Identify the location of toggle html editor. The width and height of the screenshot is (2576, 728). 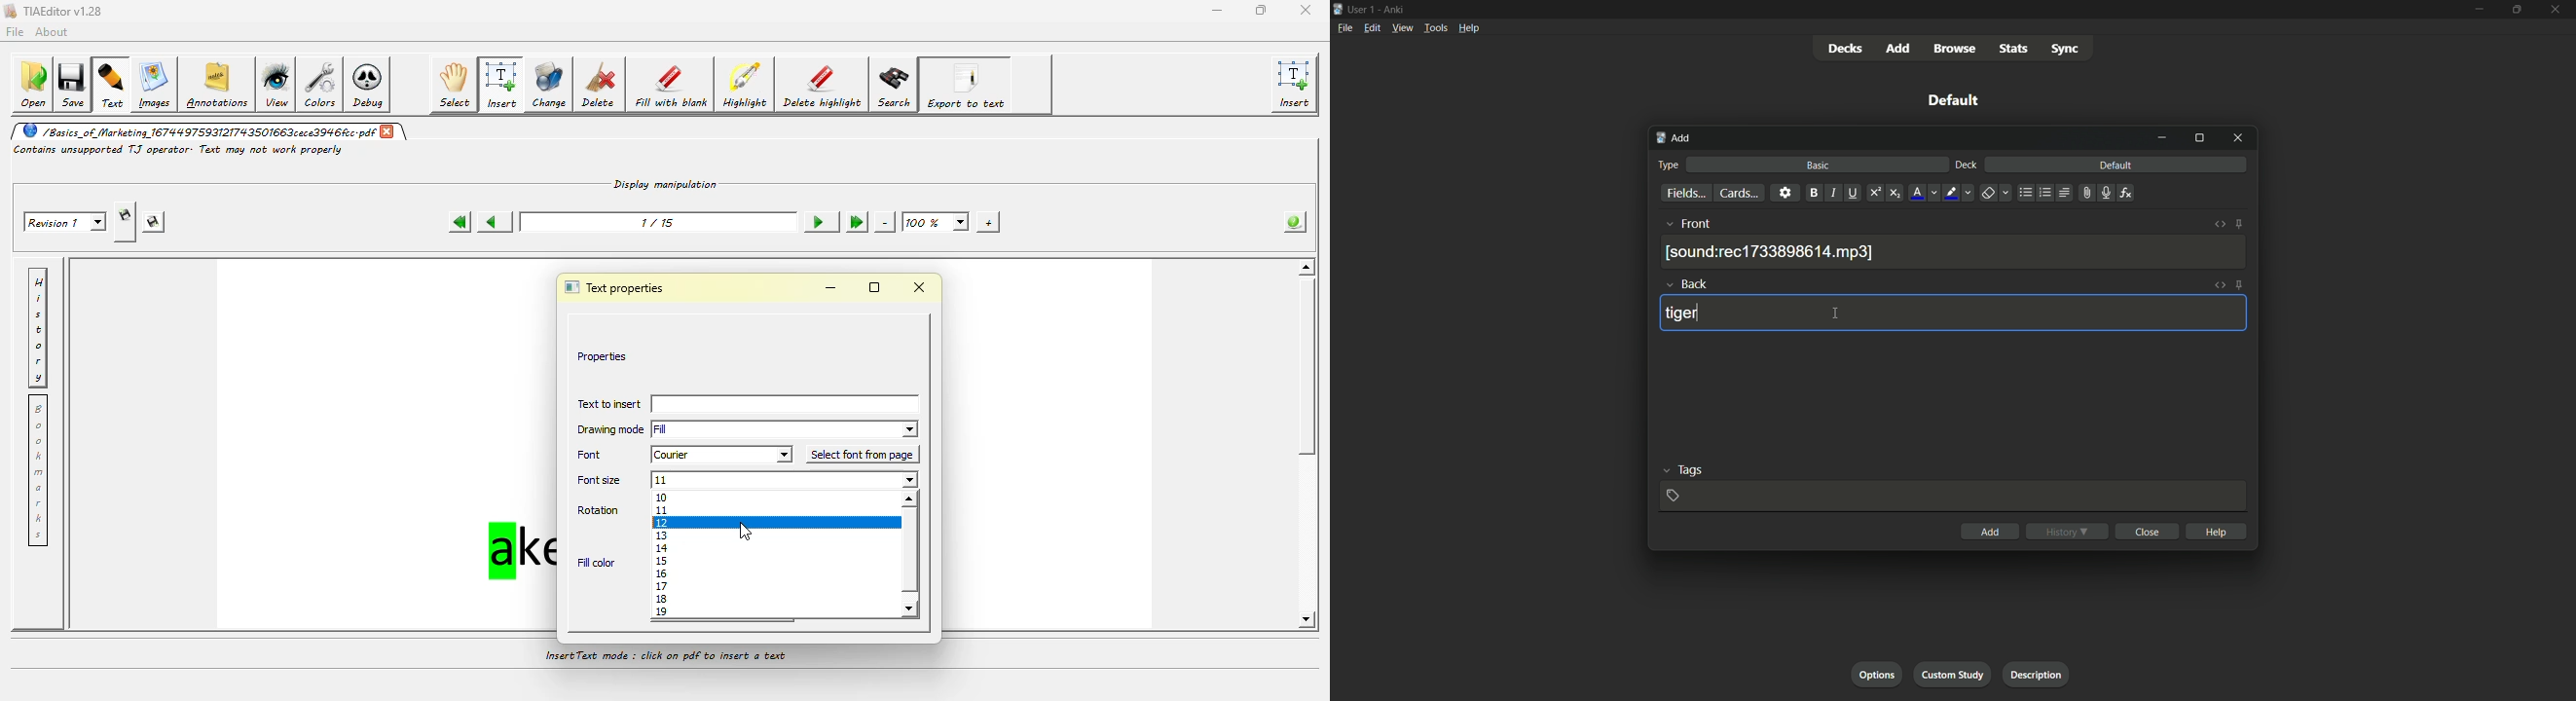
(2220, 225).